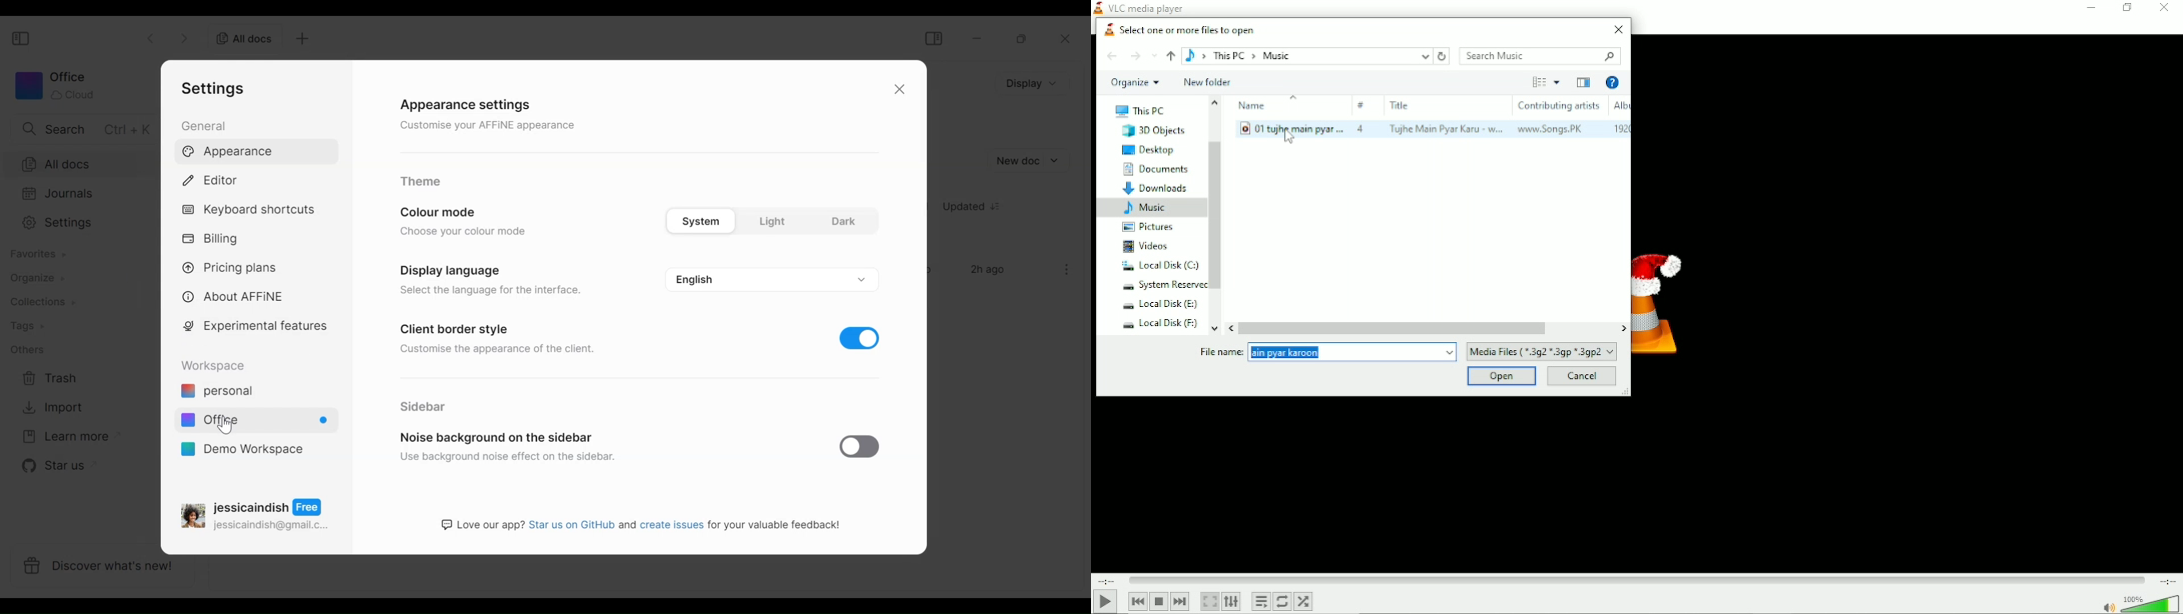 Image resolution: width=2184 pixels, height=616 pixels. I want to click on Play duration, so click(1636, 581).